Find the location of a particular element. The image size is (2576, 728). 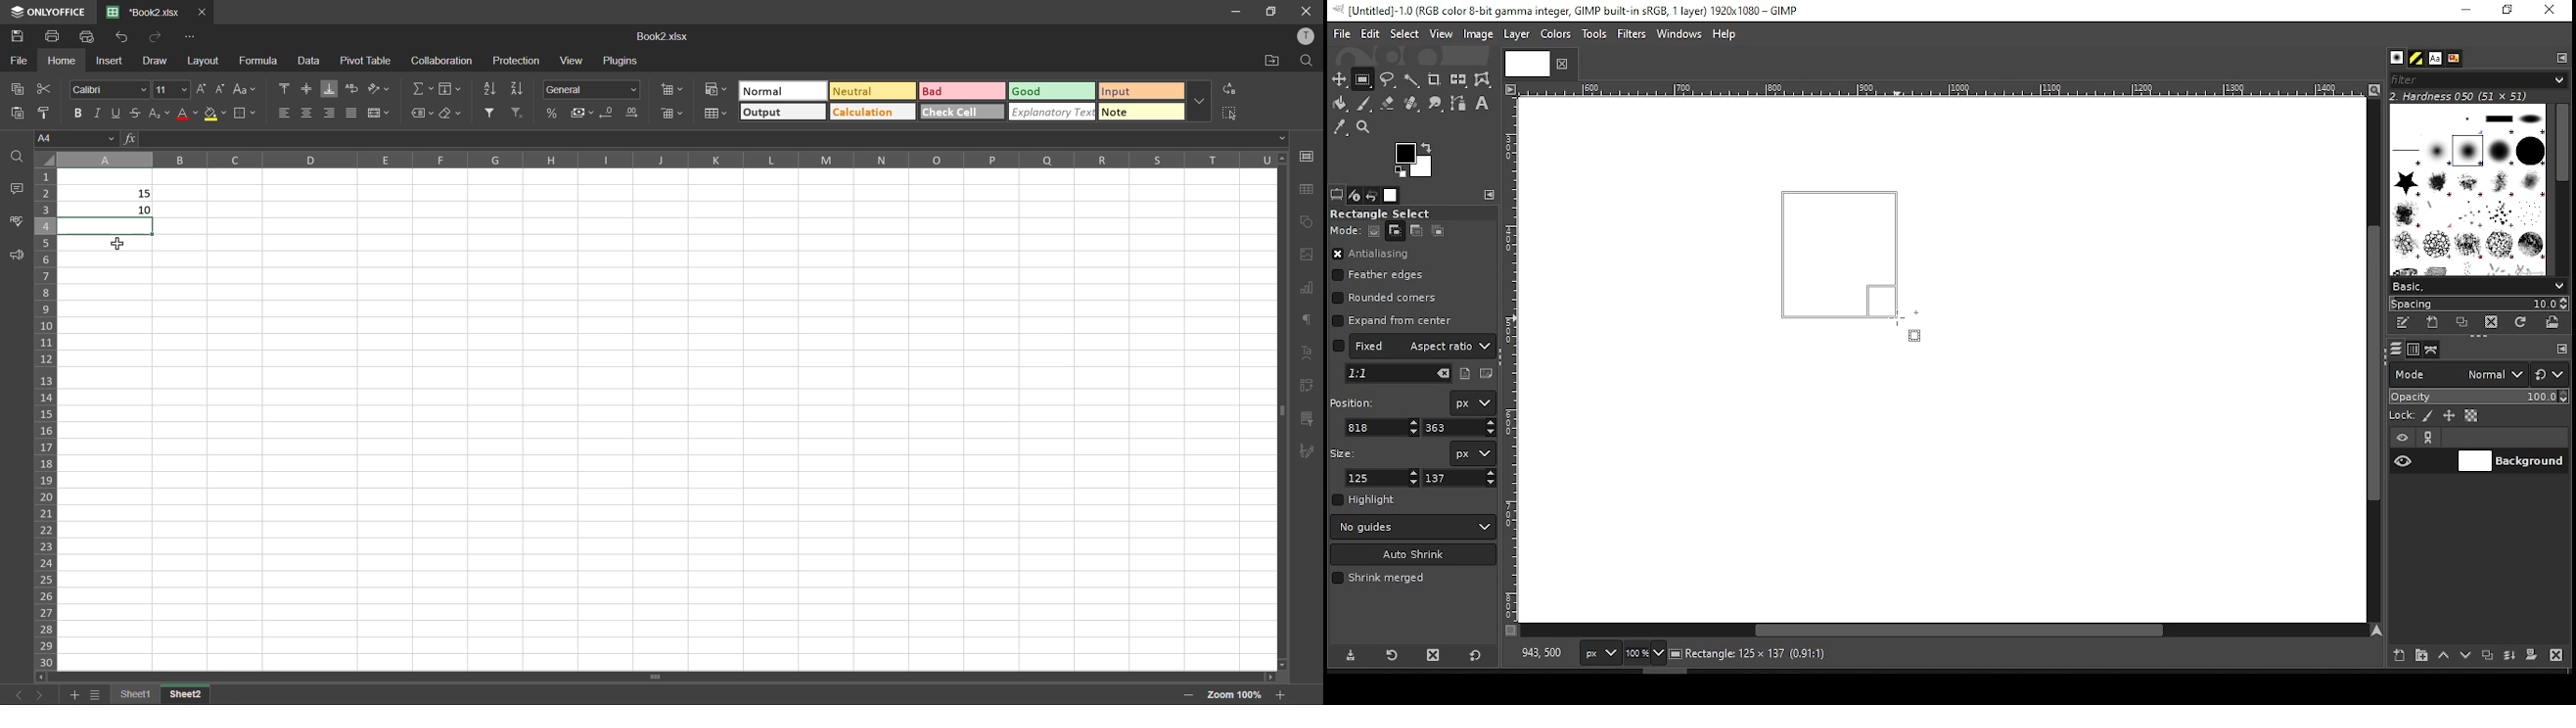

fontsize is located at coordinates (171, 90).